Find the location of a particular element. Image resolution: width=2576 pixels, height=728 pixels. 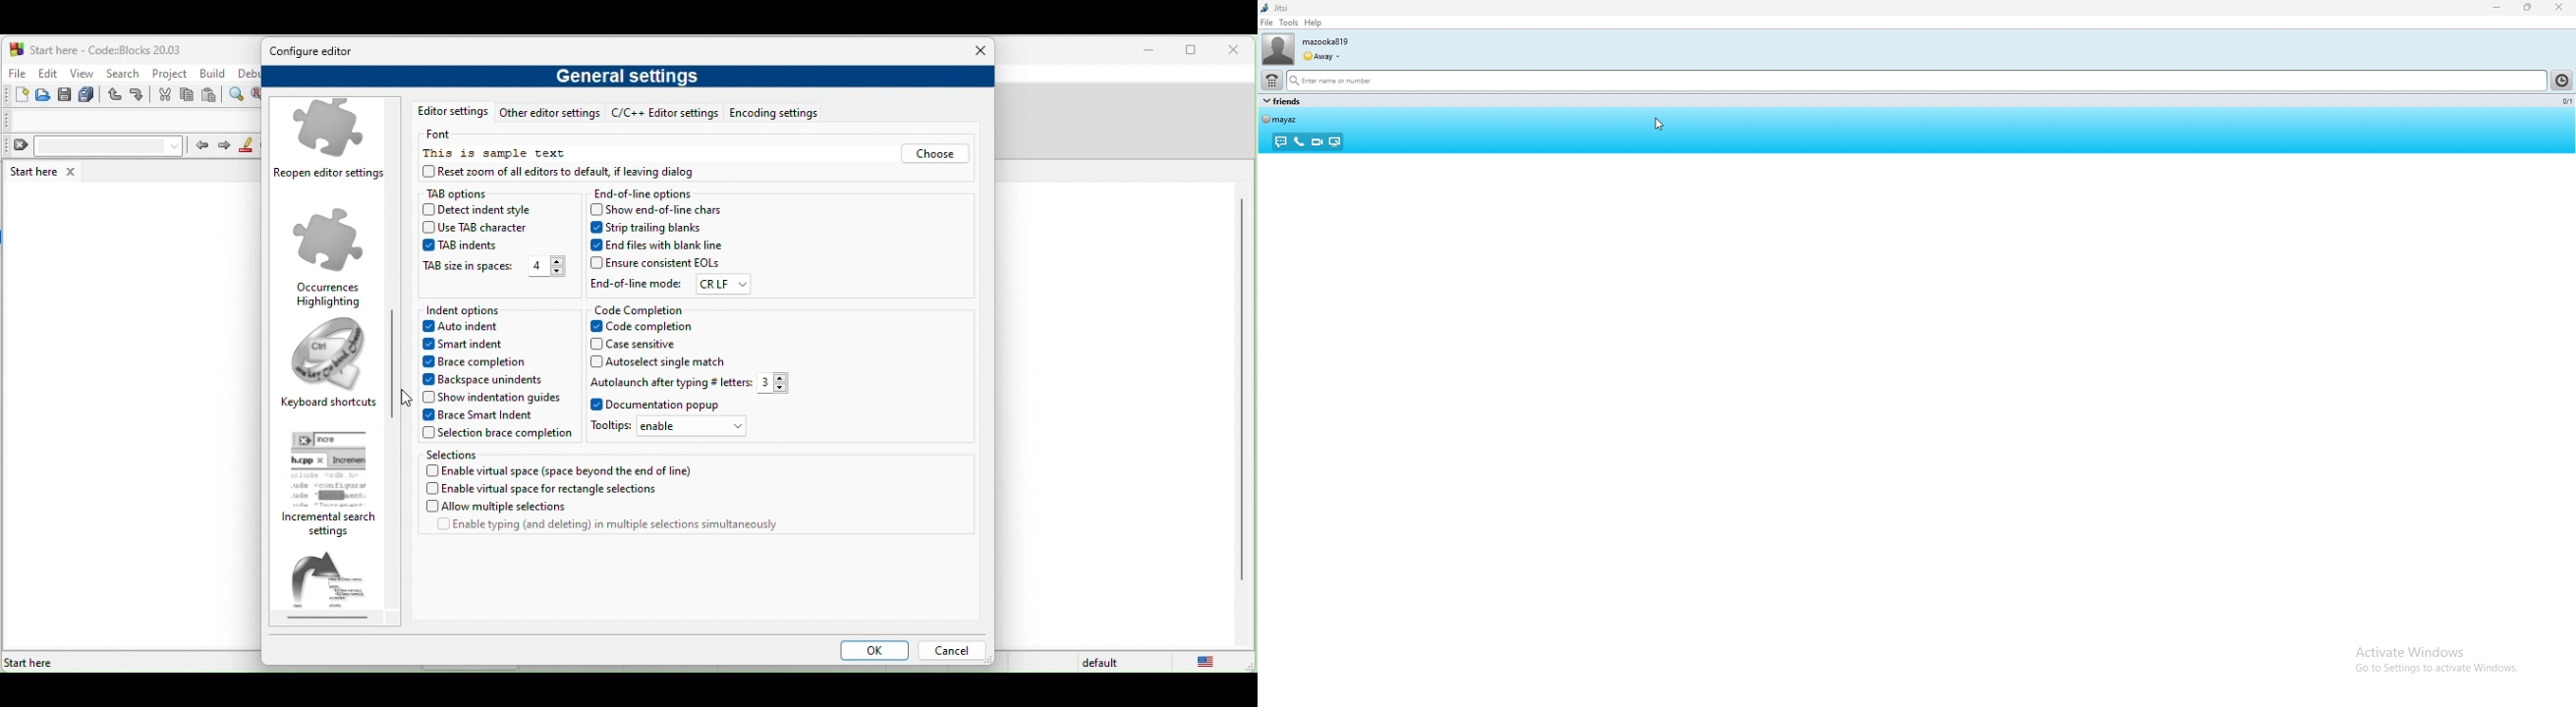

open is located at coordinates (44, 95).